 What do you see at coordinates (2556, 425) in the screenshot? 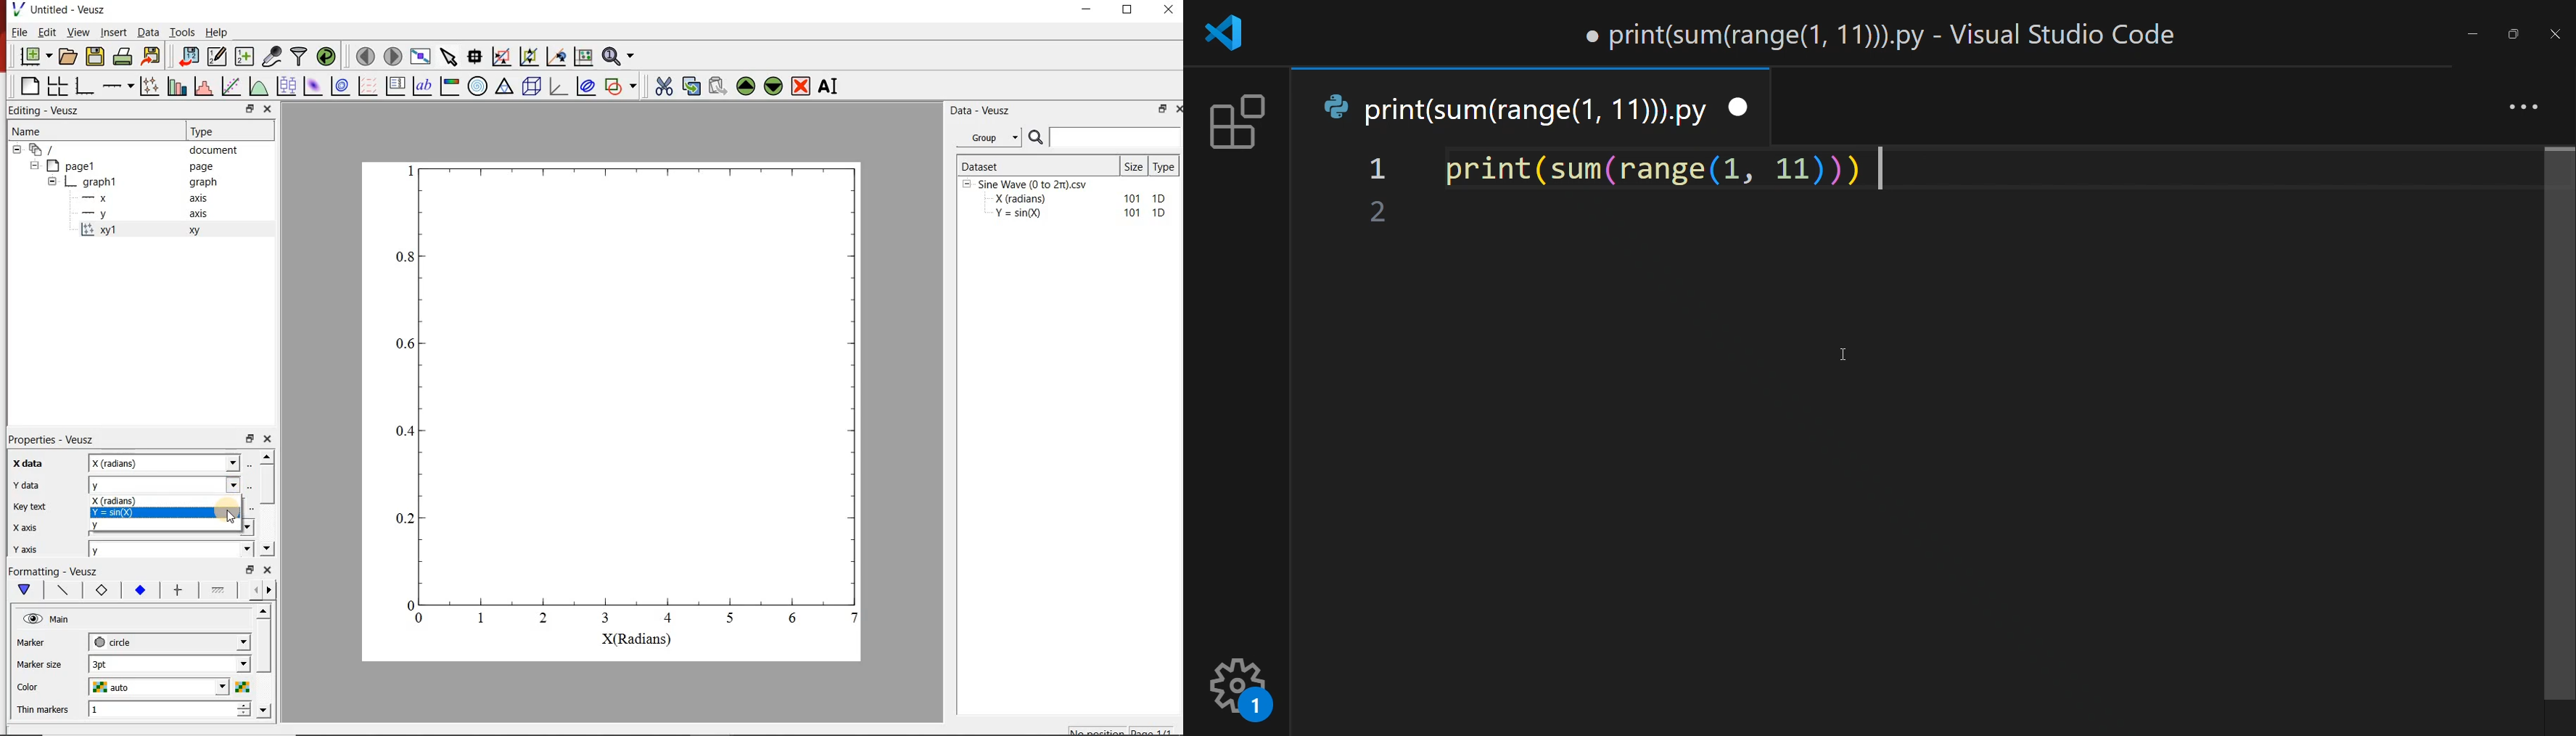
I see `scroll bar` at bounding box center [2556, 425].